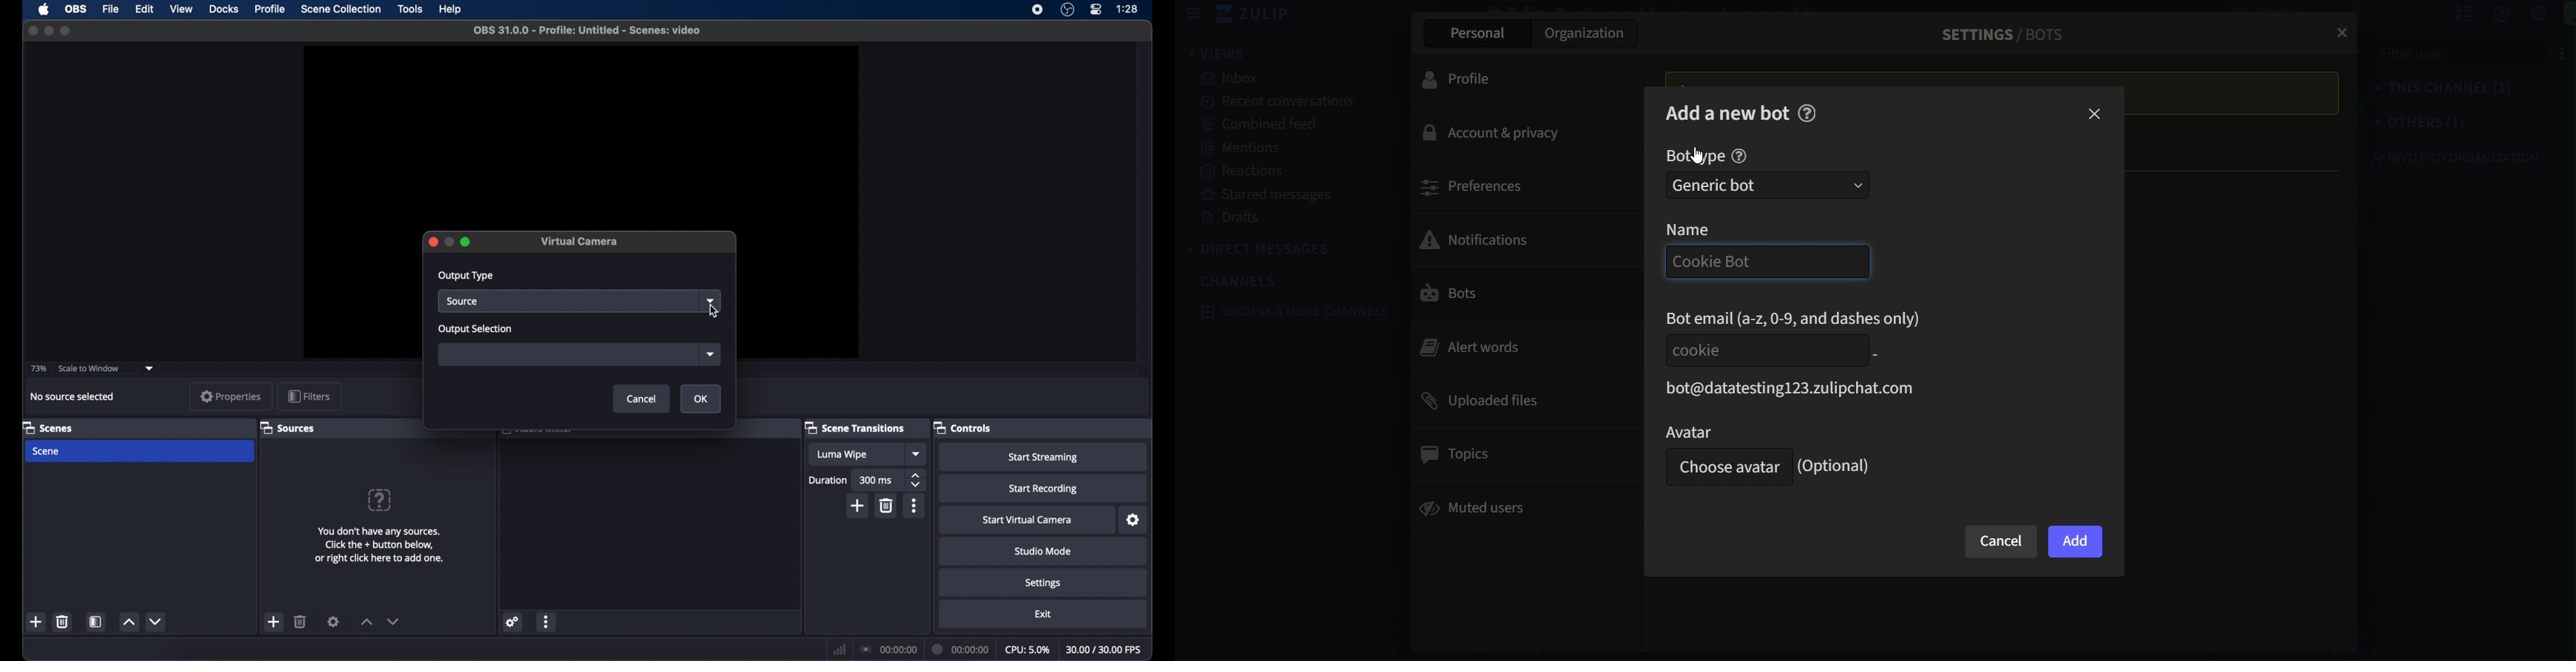  I want to click on avatar, so click(1724, 431).